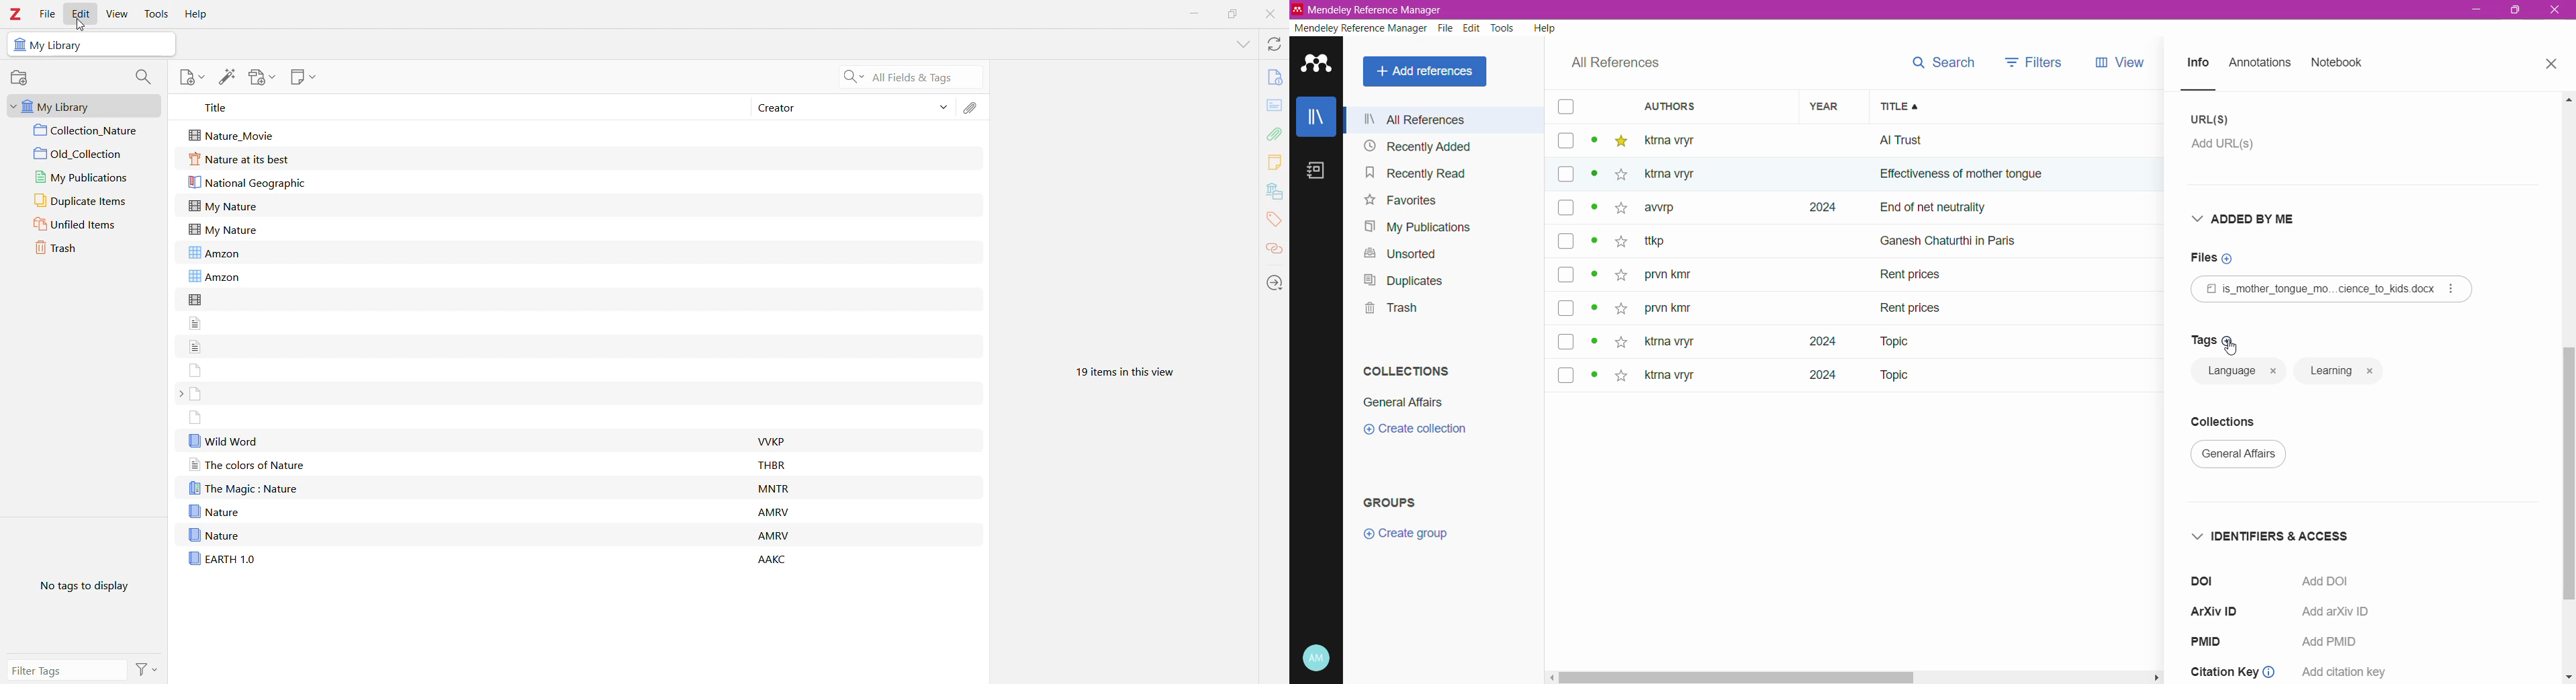 This screenshot has height=700, width=2576. I want to click on Add Item(s) by Identifier, so click(227, 76).